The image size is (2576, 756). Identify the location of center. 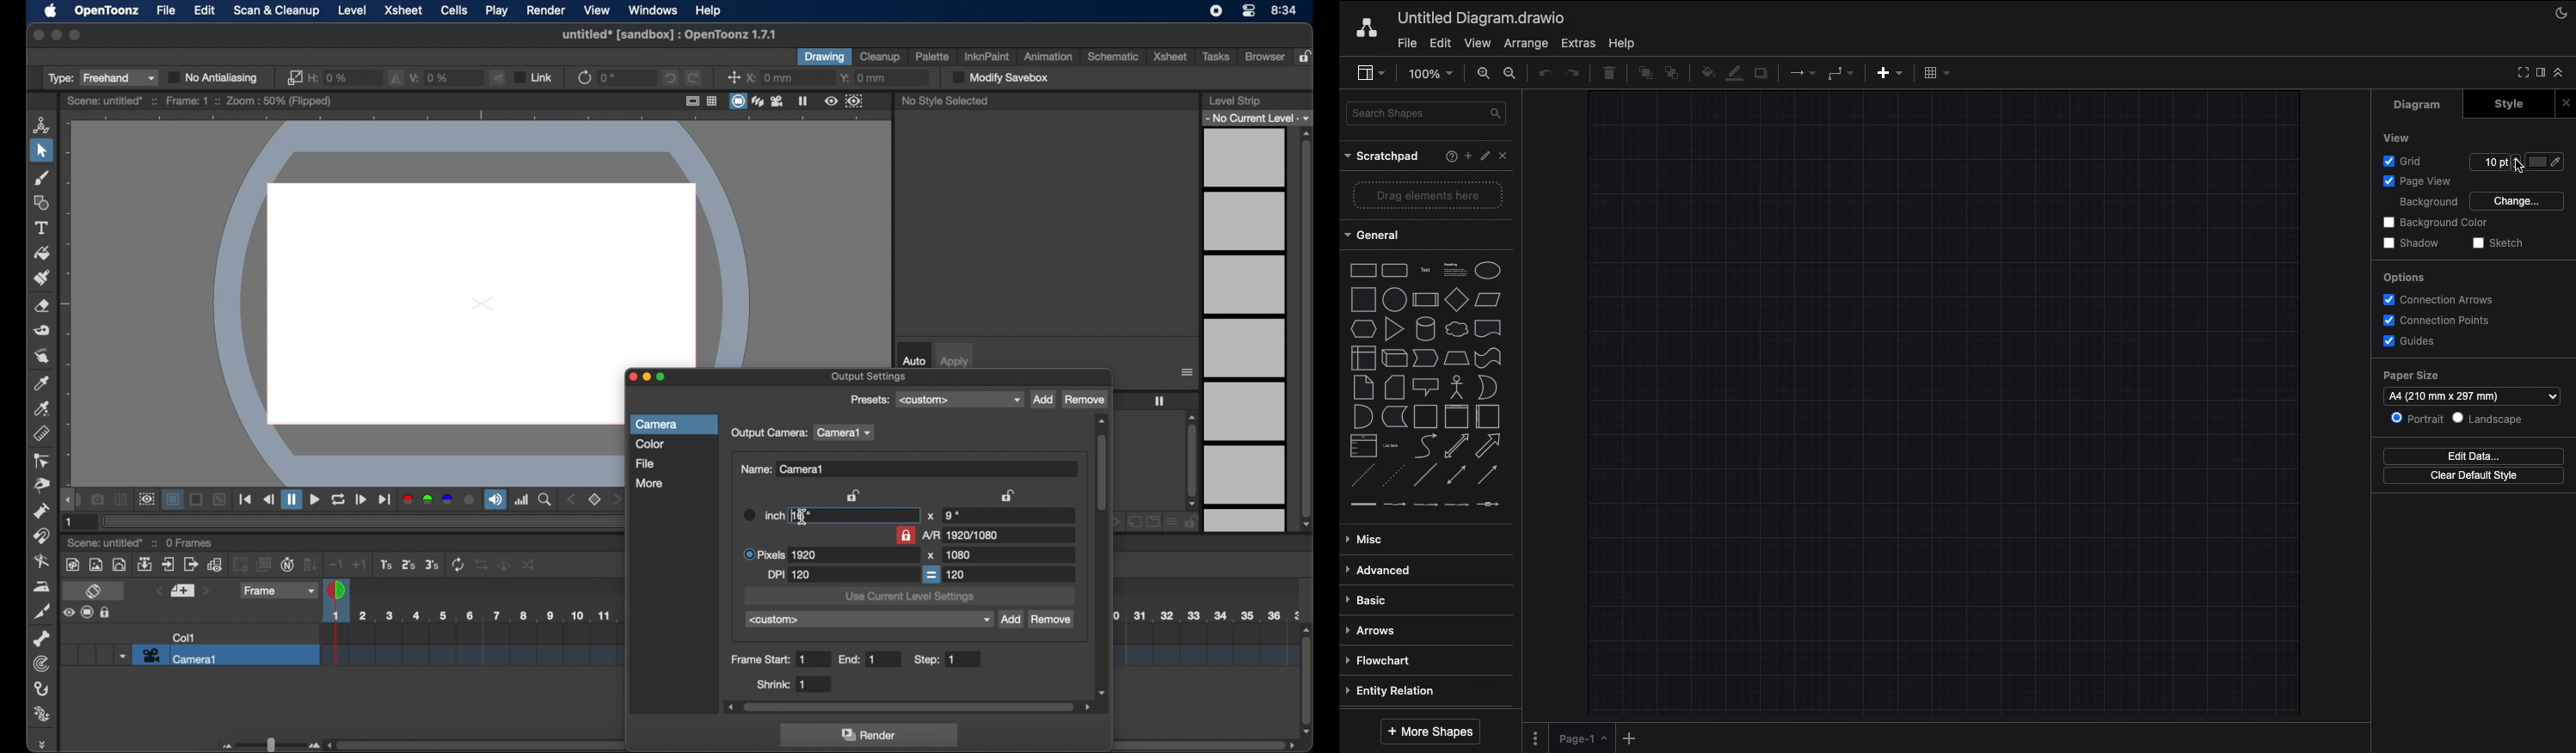
(734, 77).